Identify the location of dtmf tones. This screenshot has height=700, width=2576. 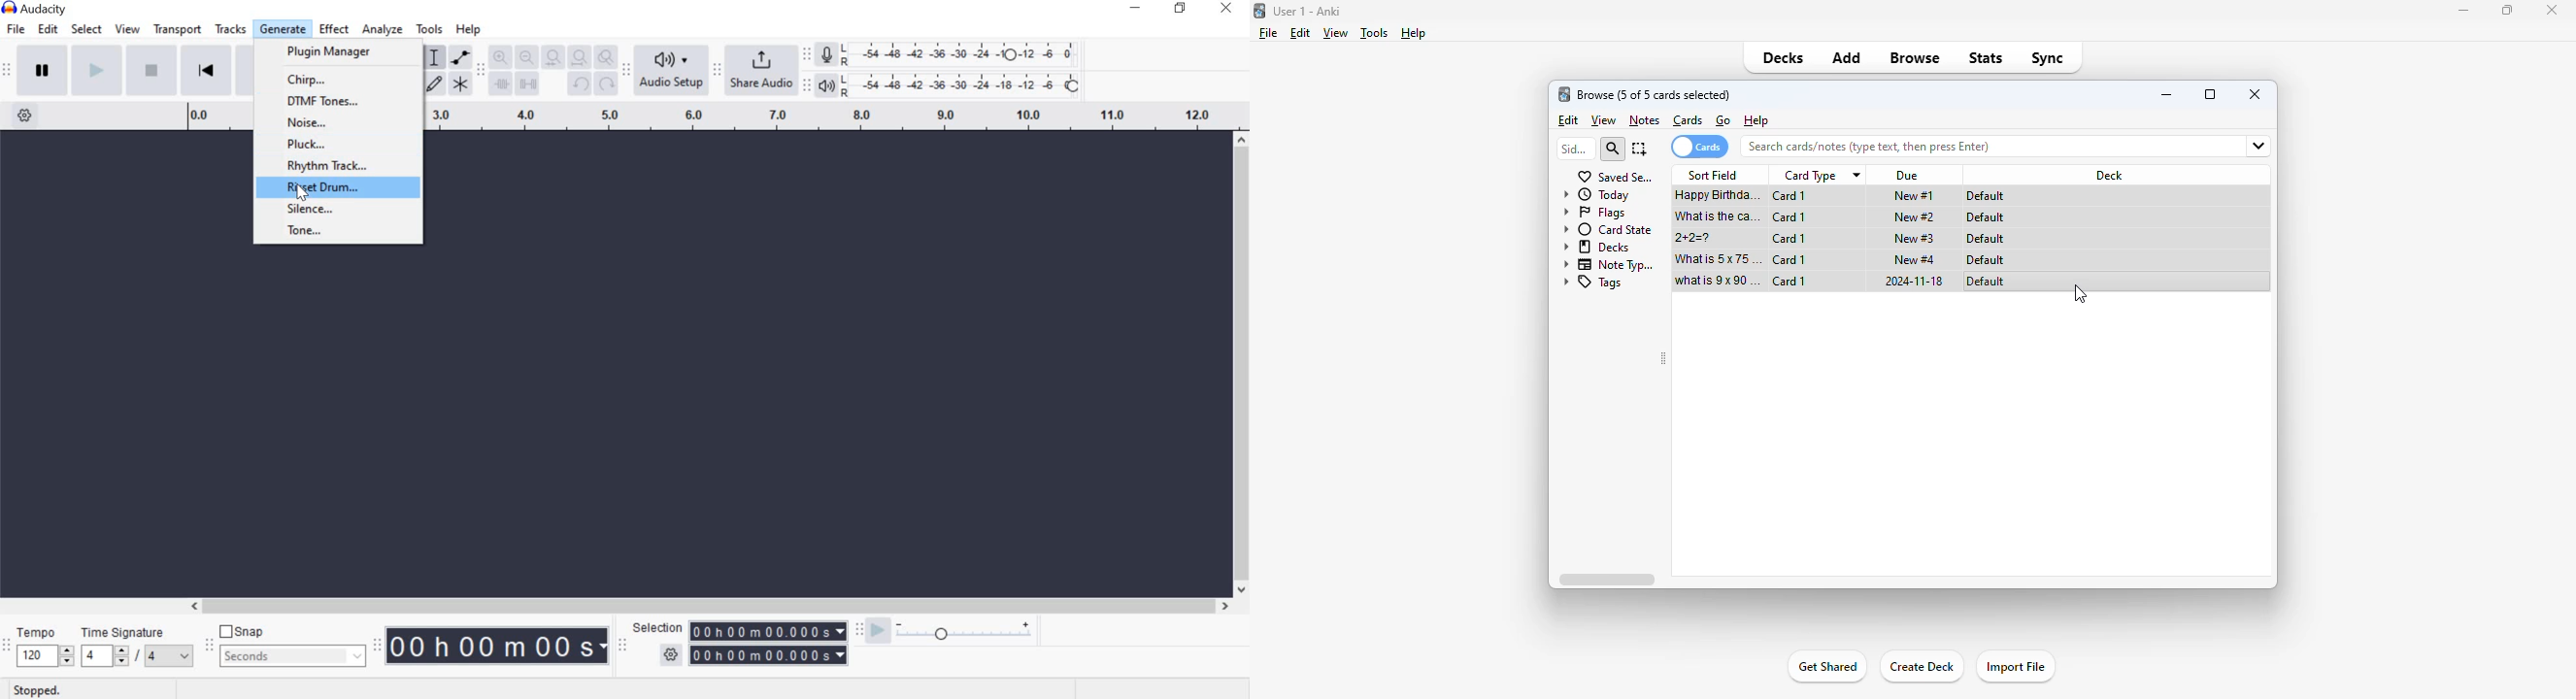
(344, 102).